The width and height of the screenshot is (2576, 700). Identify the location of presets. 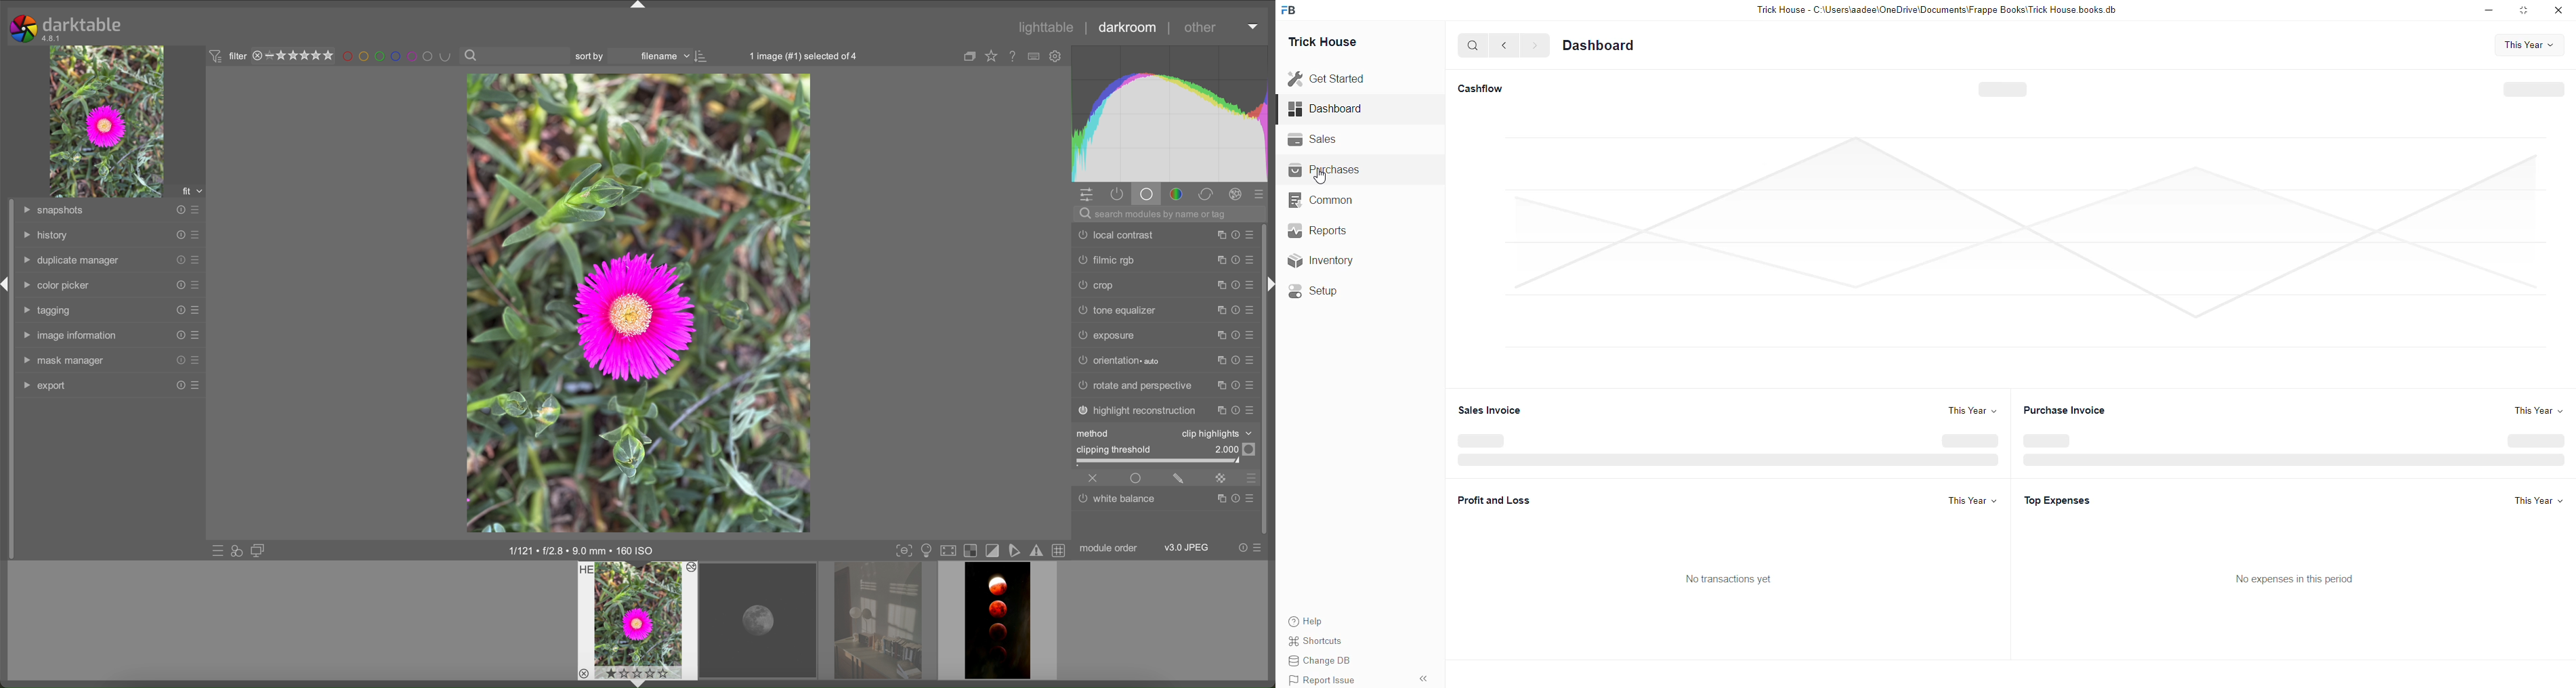
(1263, 193).